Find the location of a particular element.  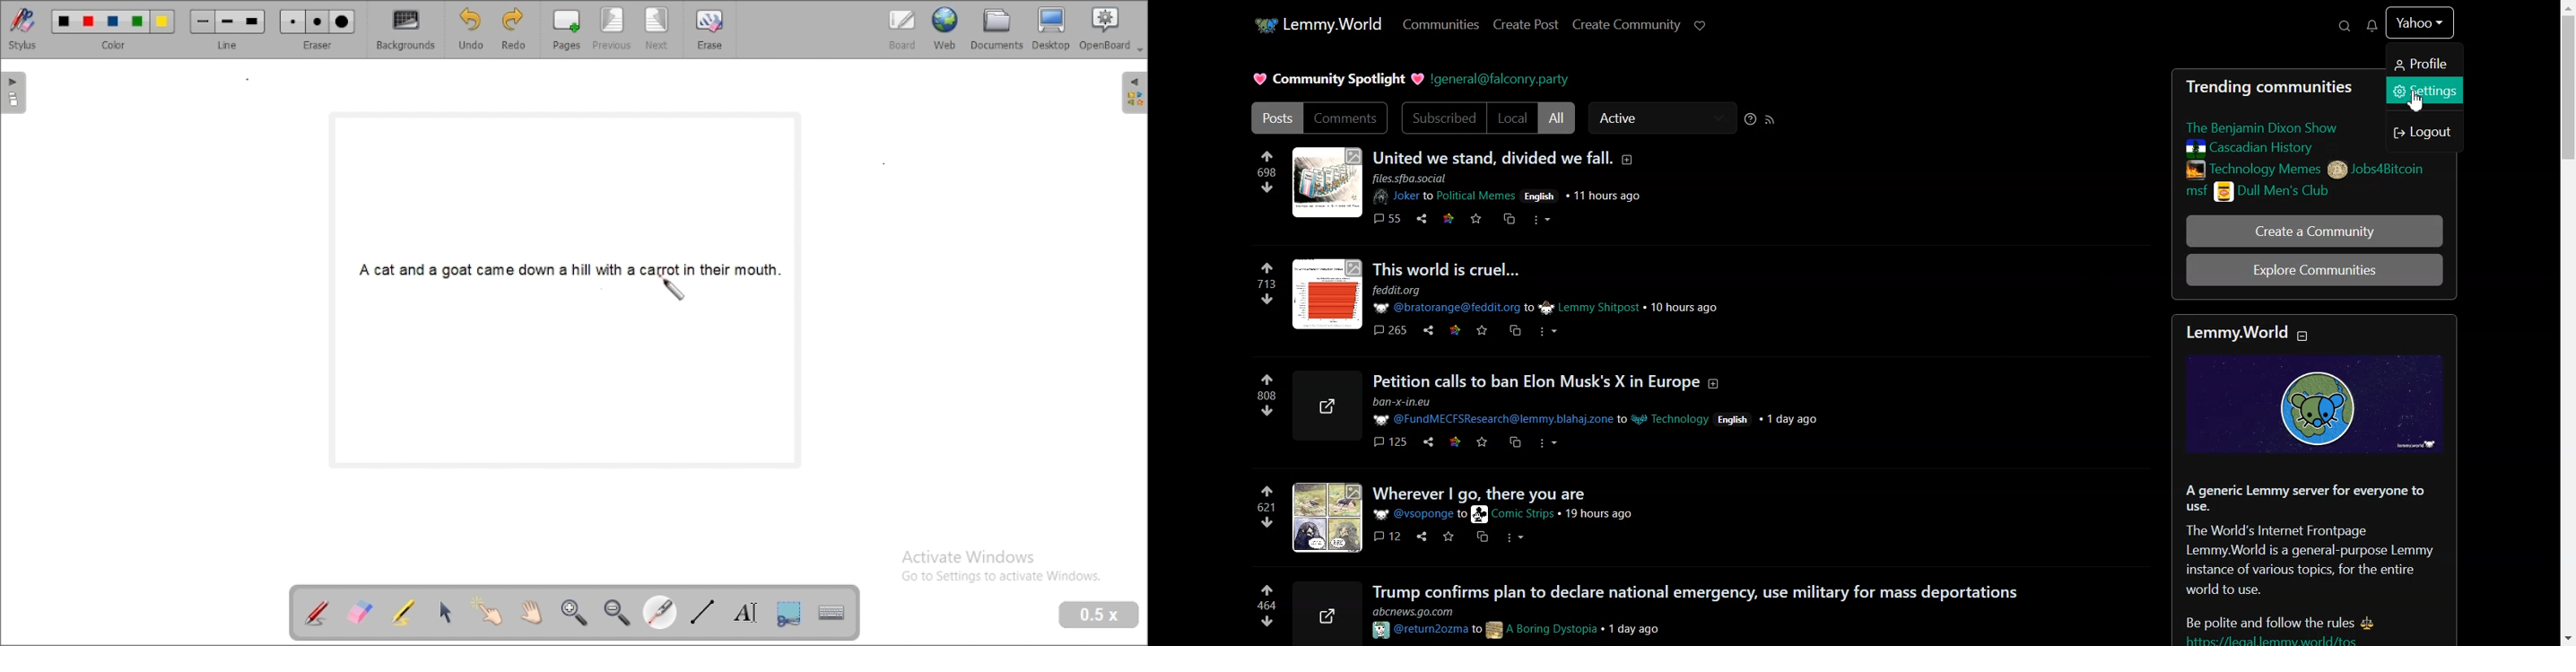

Lemmy Shitpost is located at coordinates (1599, 309).